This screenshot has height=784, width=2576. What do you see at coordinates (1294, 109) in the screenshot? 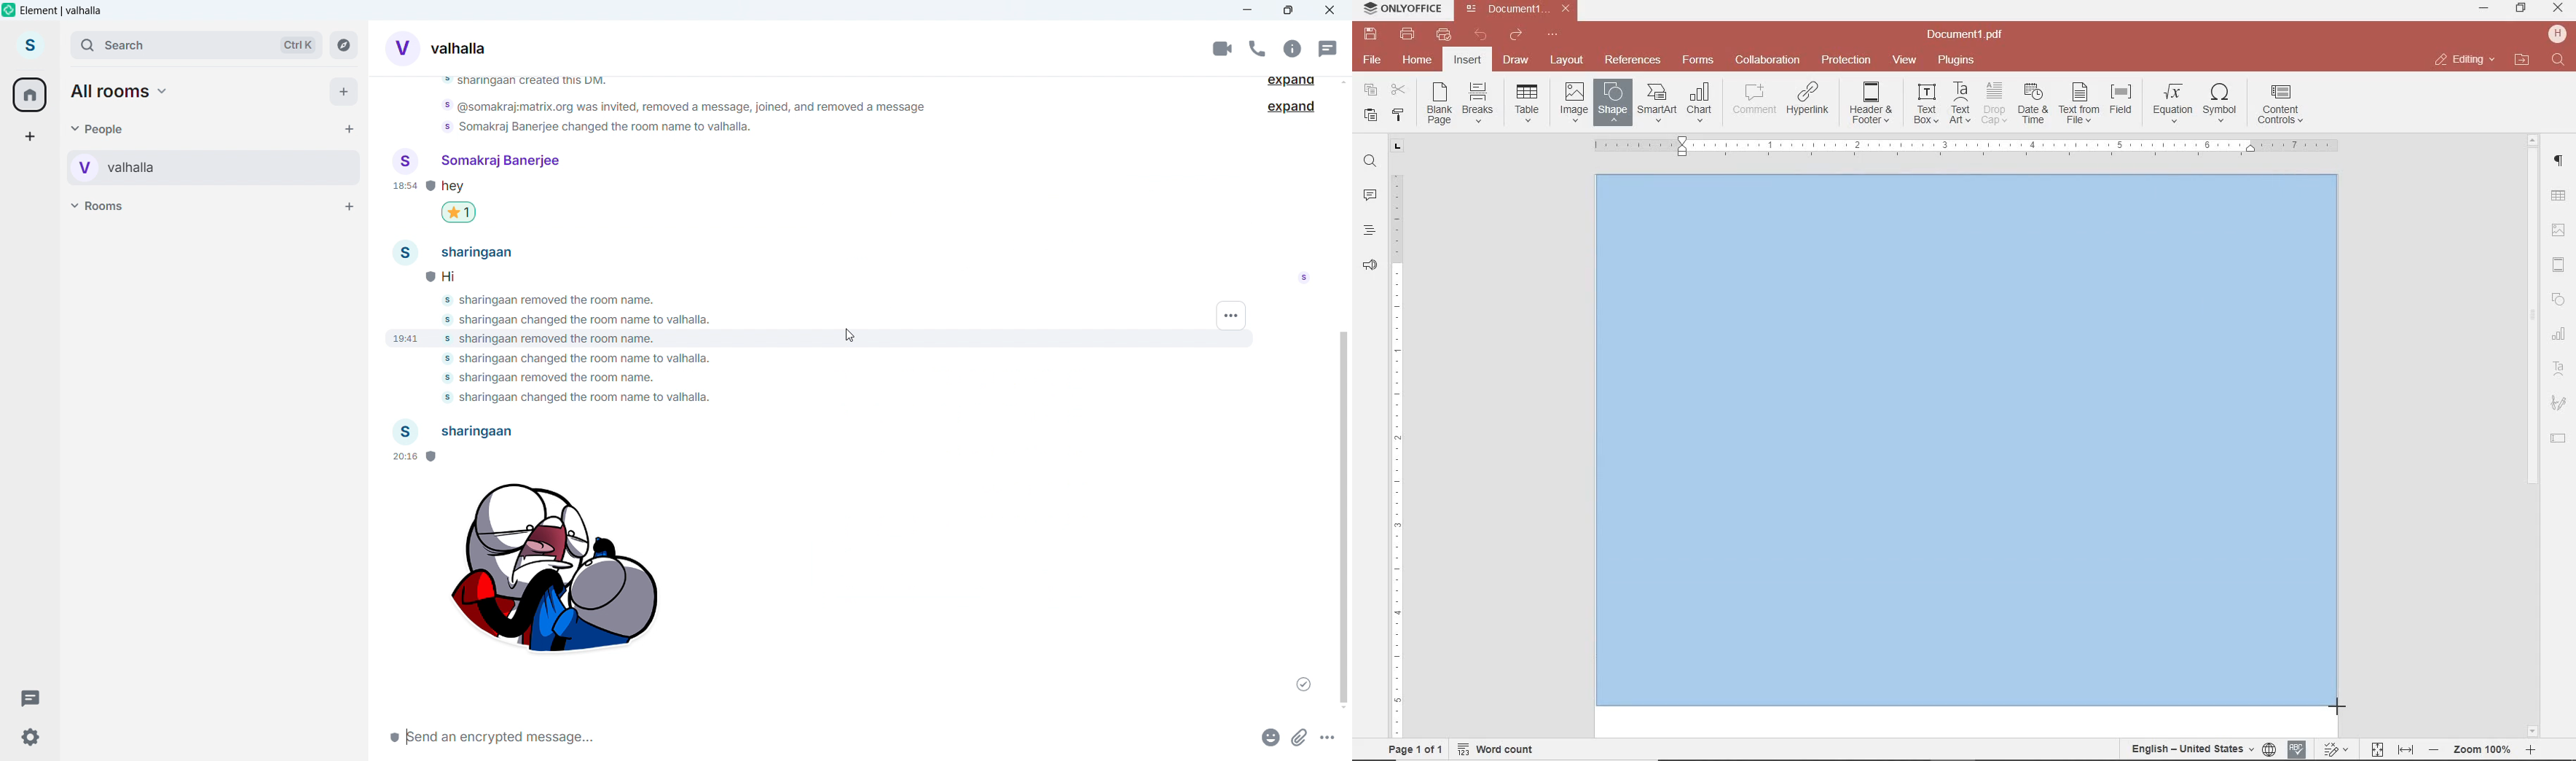
I see `expand` at bounding box center [1294, 109].